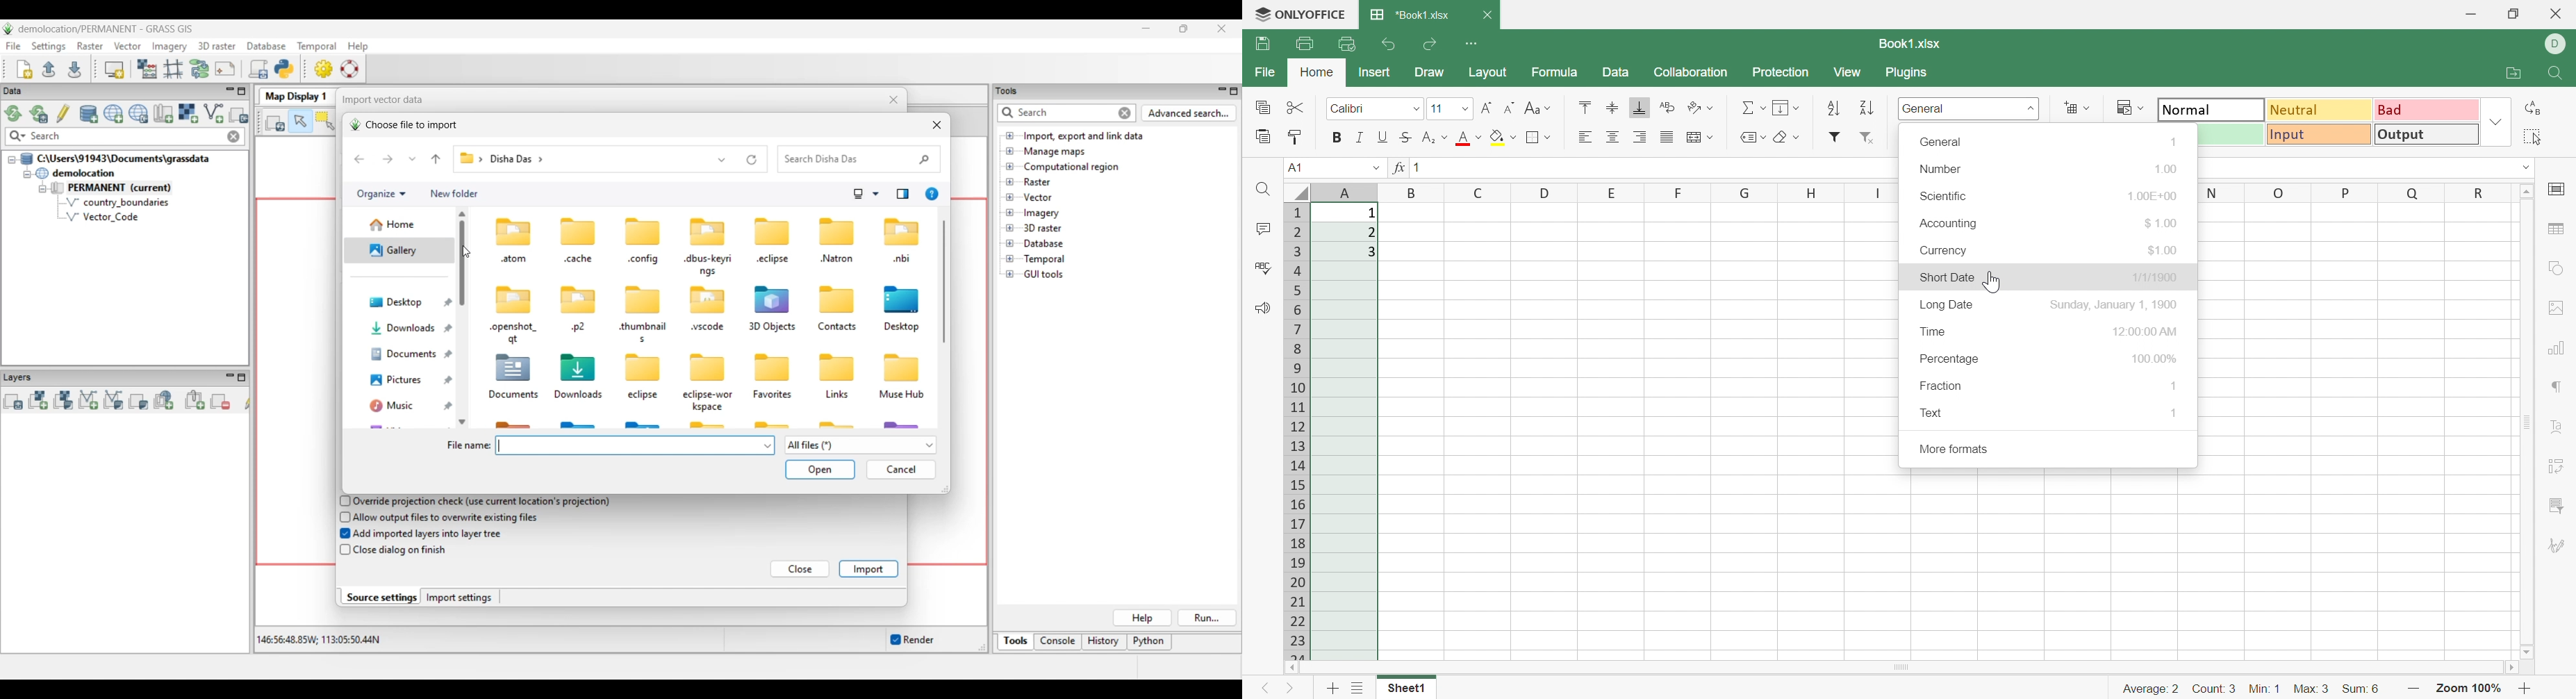  Describe the element at coordinates (2174, 141) in the screenshot. I see `1` at that location.